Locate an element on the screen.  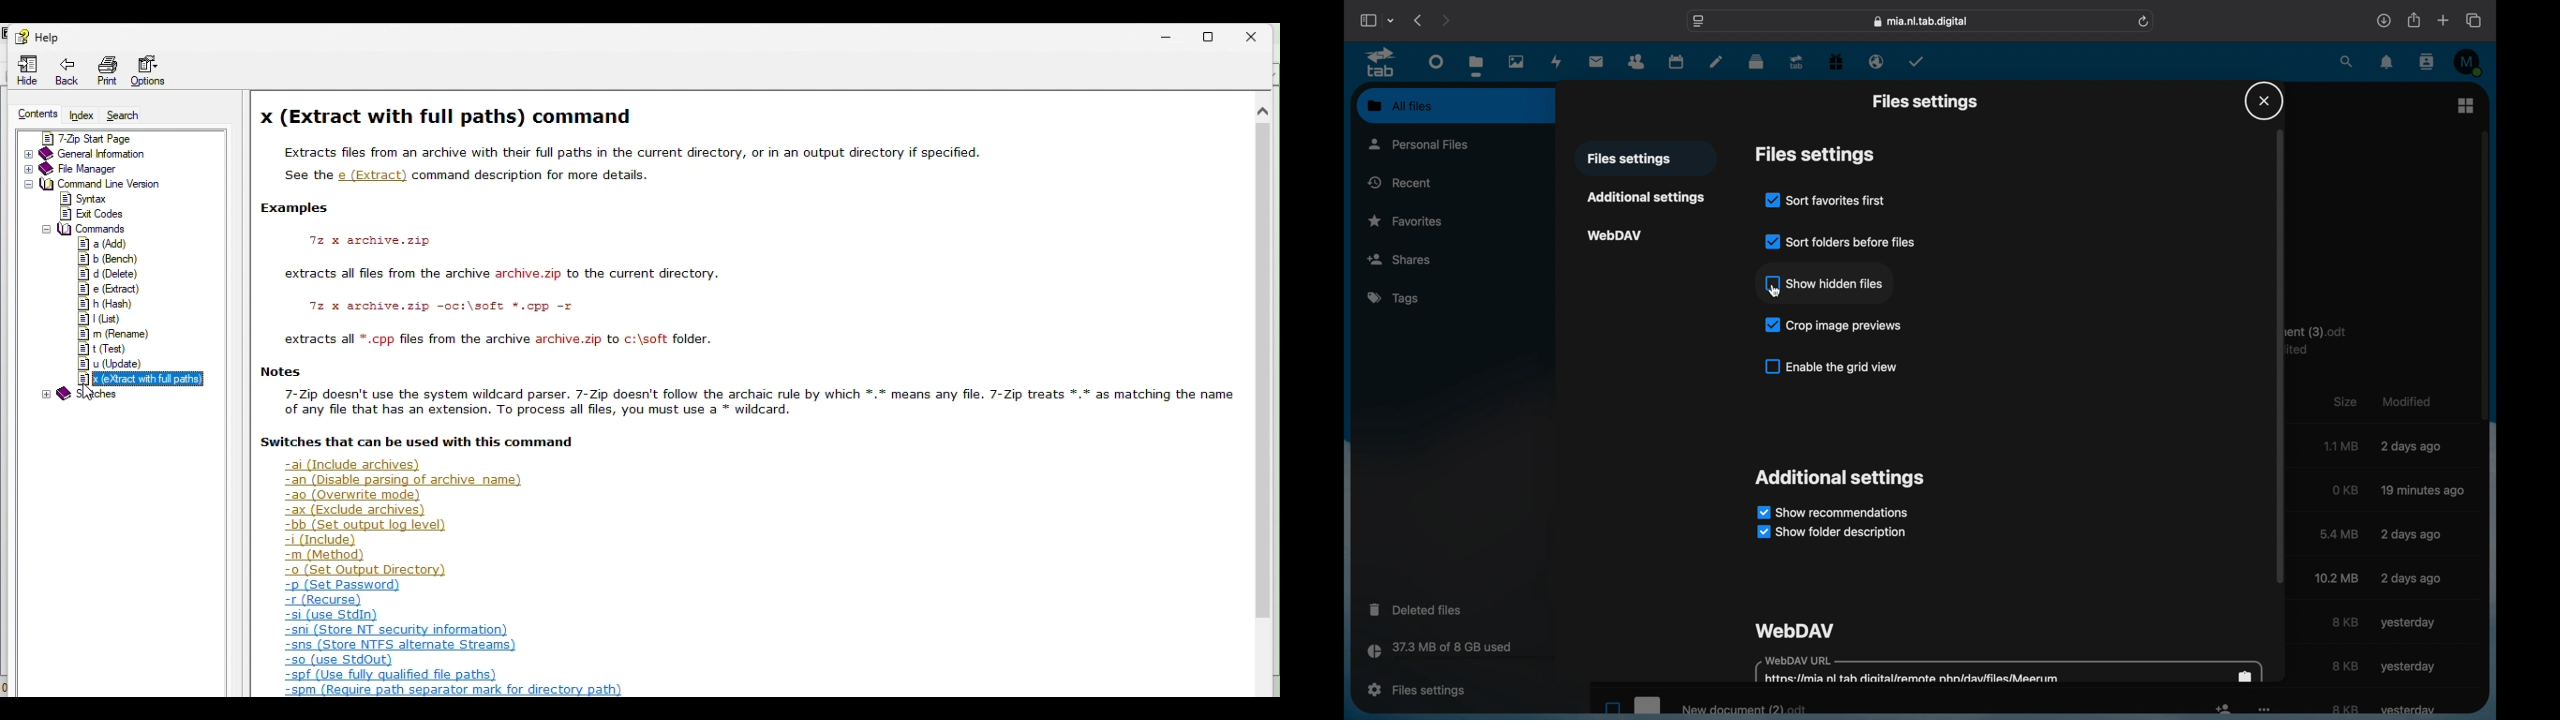
free trial is located at coordinates (1836, 62).